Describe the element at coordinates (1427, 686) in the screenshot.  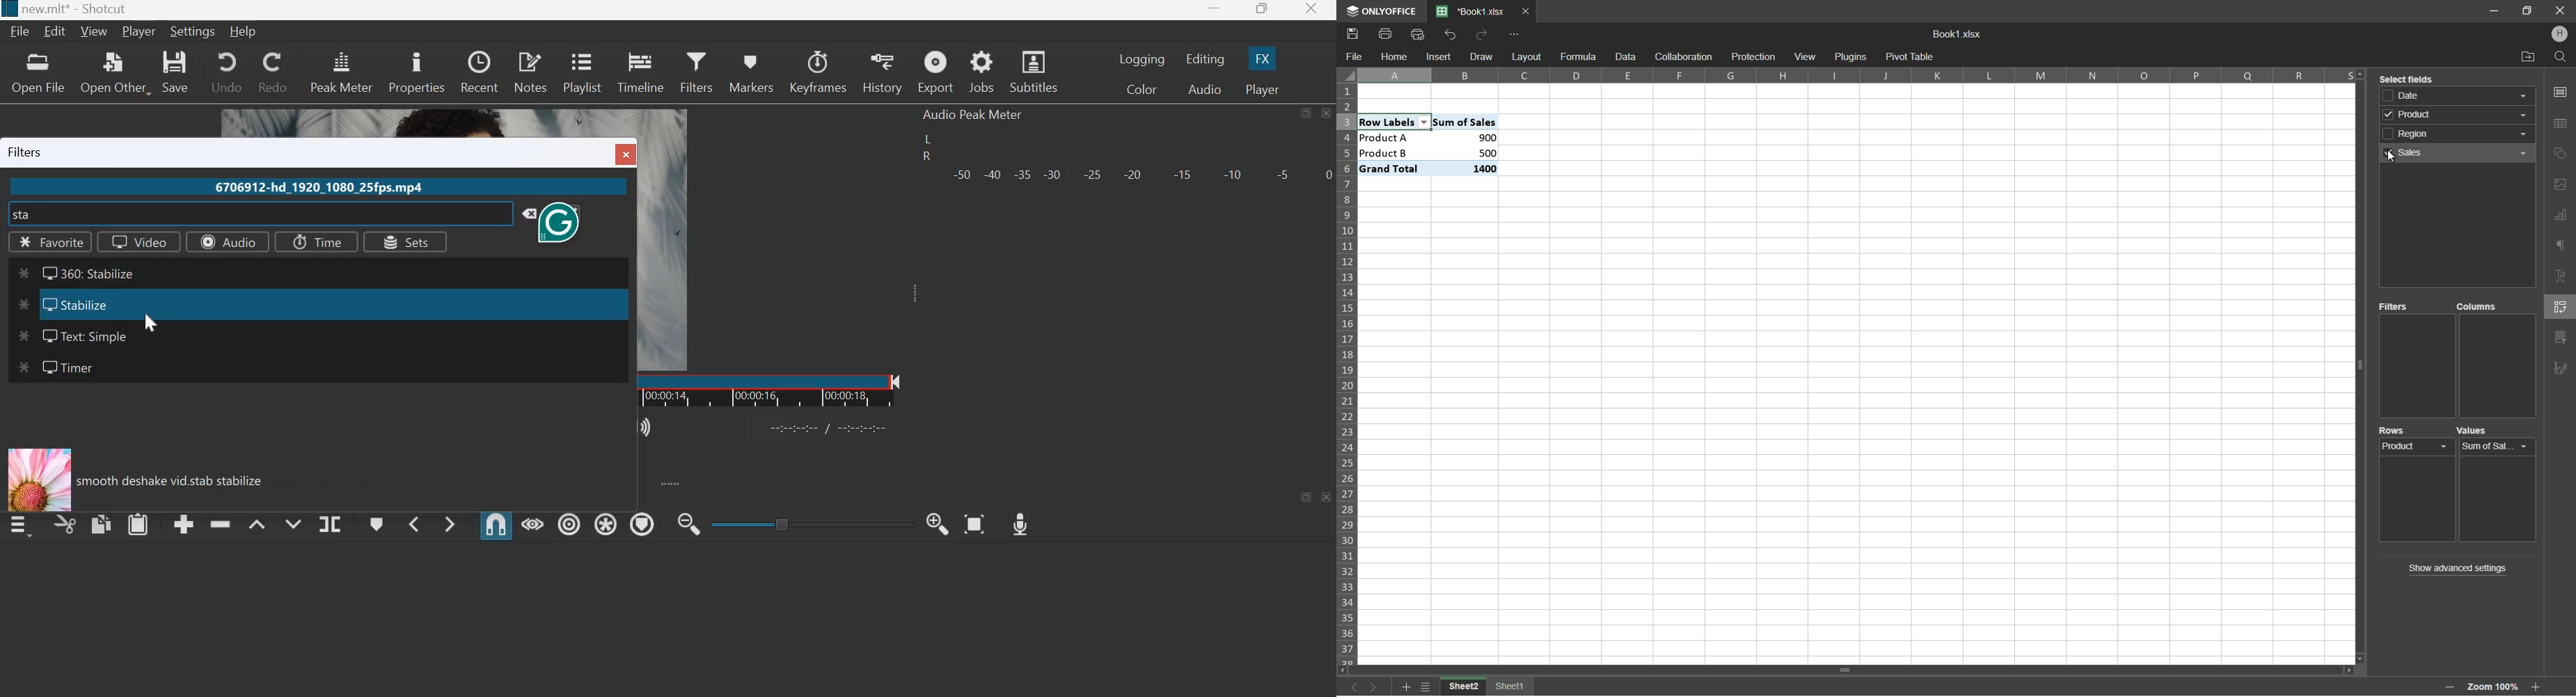
I see `list of sheets` at that location.